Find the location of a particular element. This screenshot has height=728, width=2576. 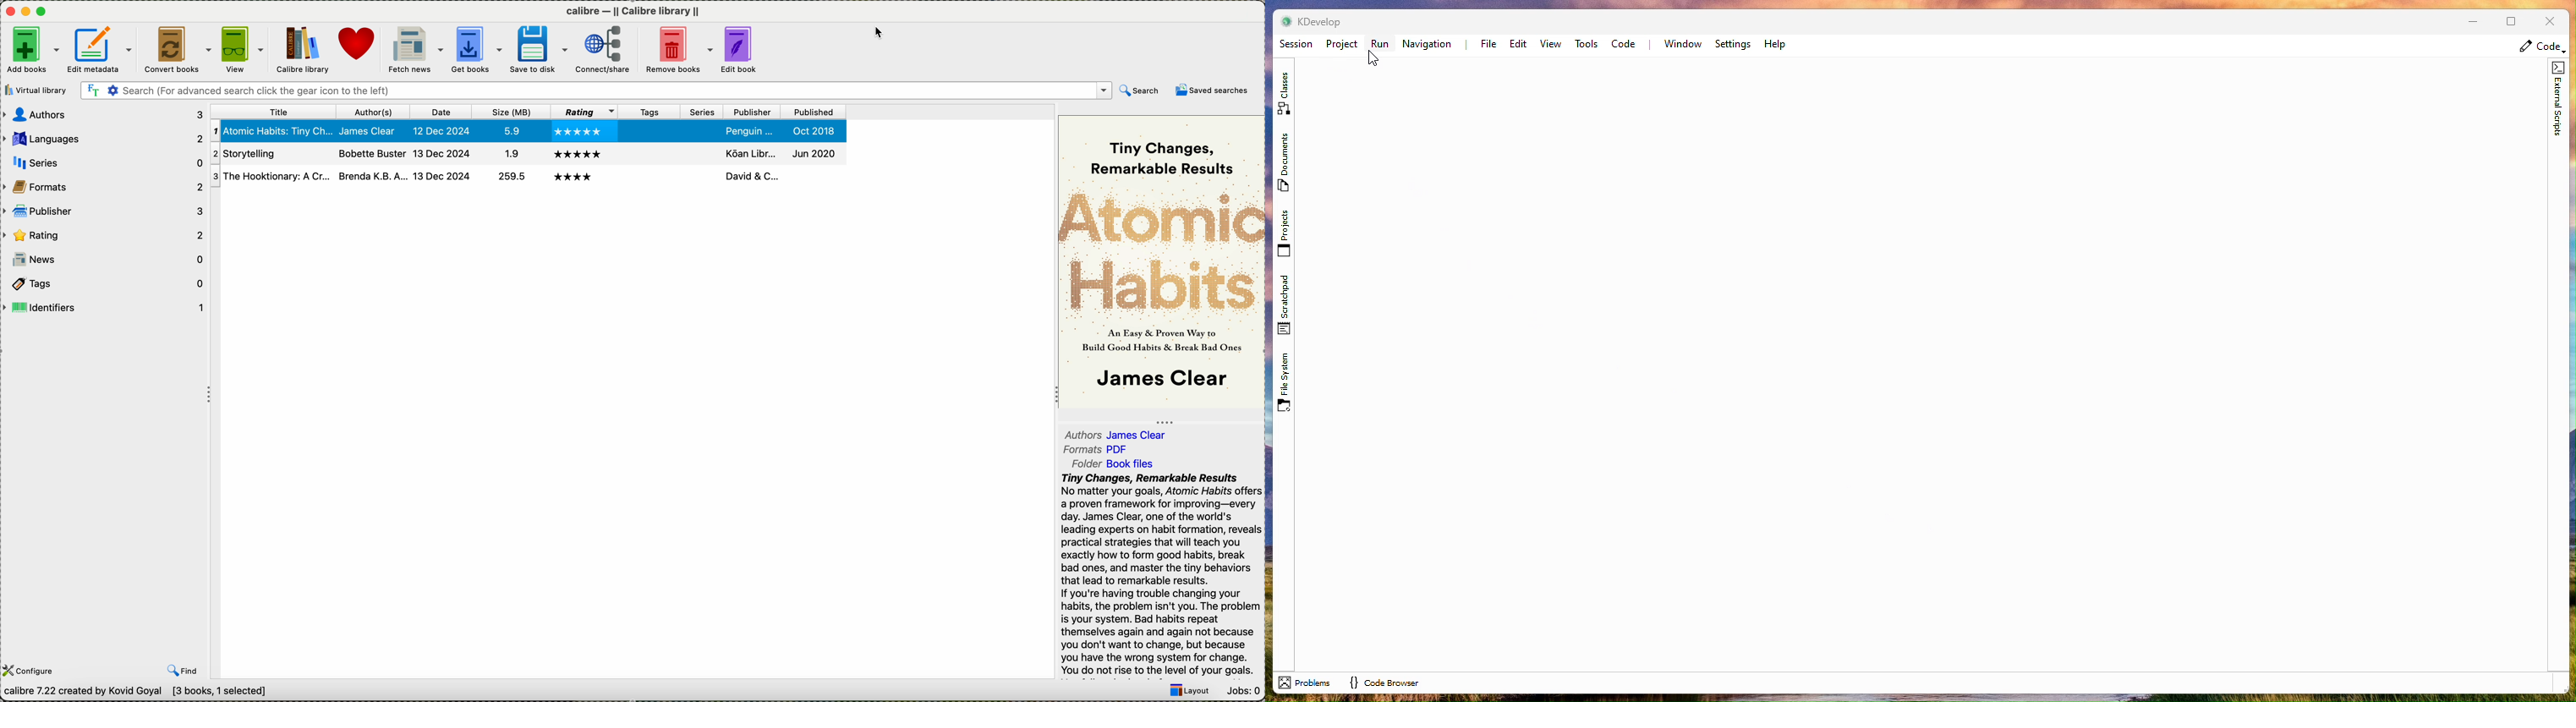

tags is located at coordinates (648, 111).